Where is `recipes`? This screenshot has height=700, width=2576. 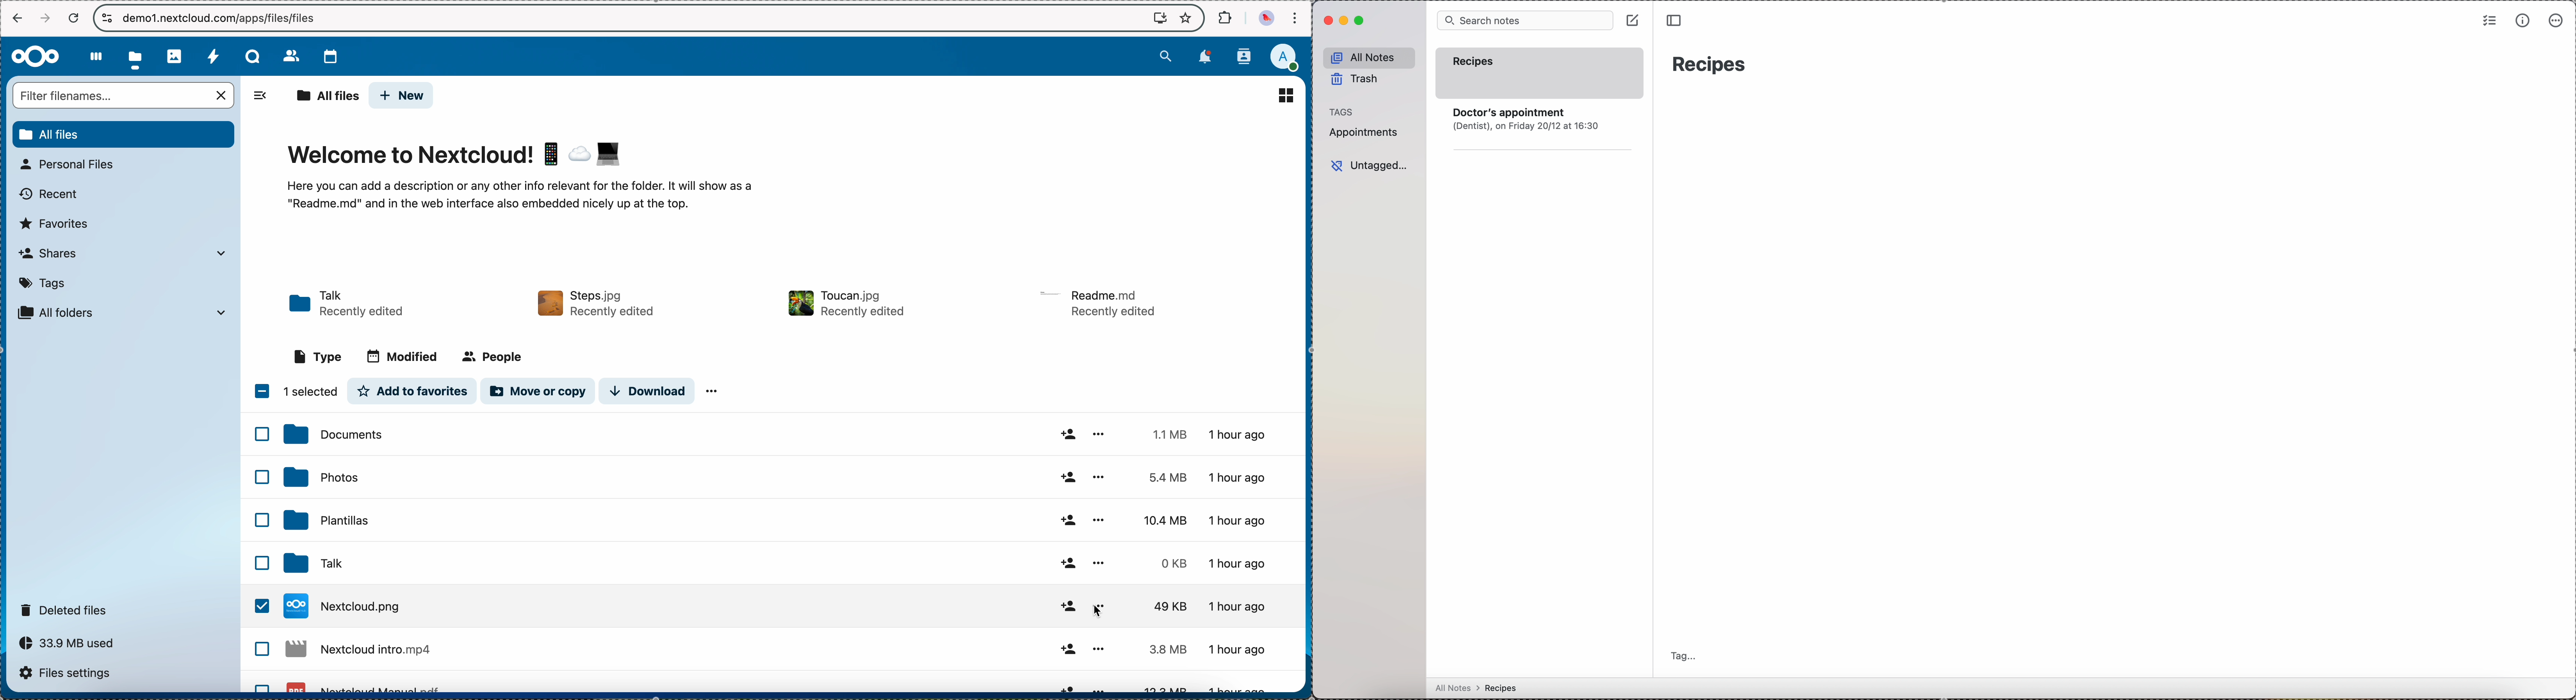
recipes is located at coordinates (1713, 65).